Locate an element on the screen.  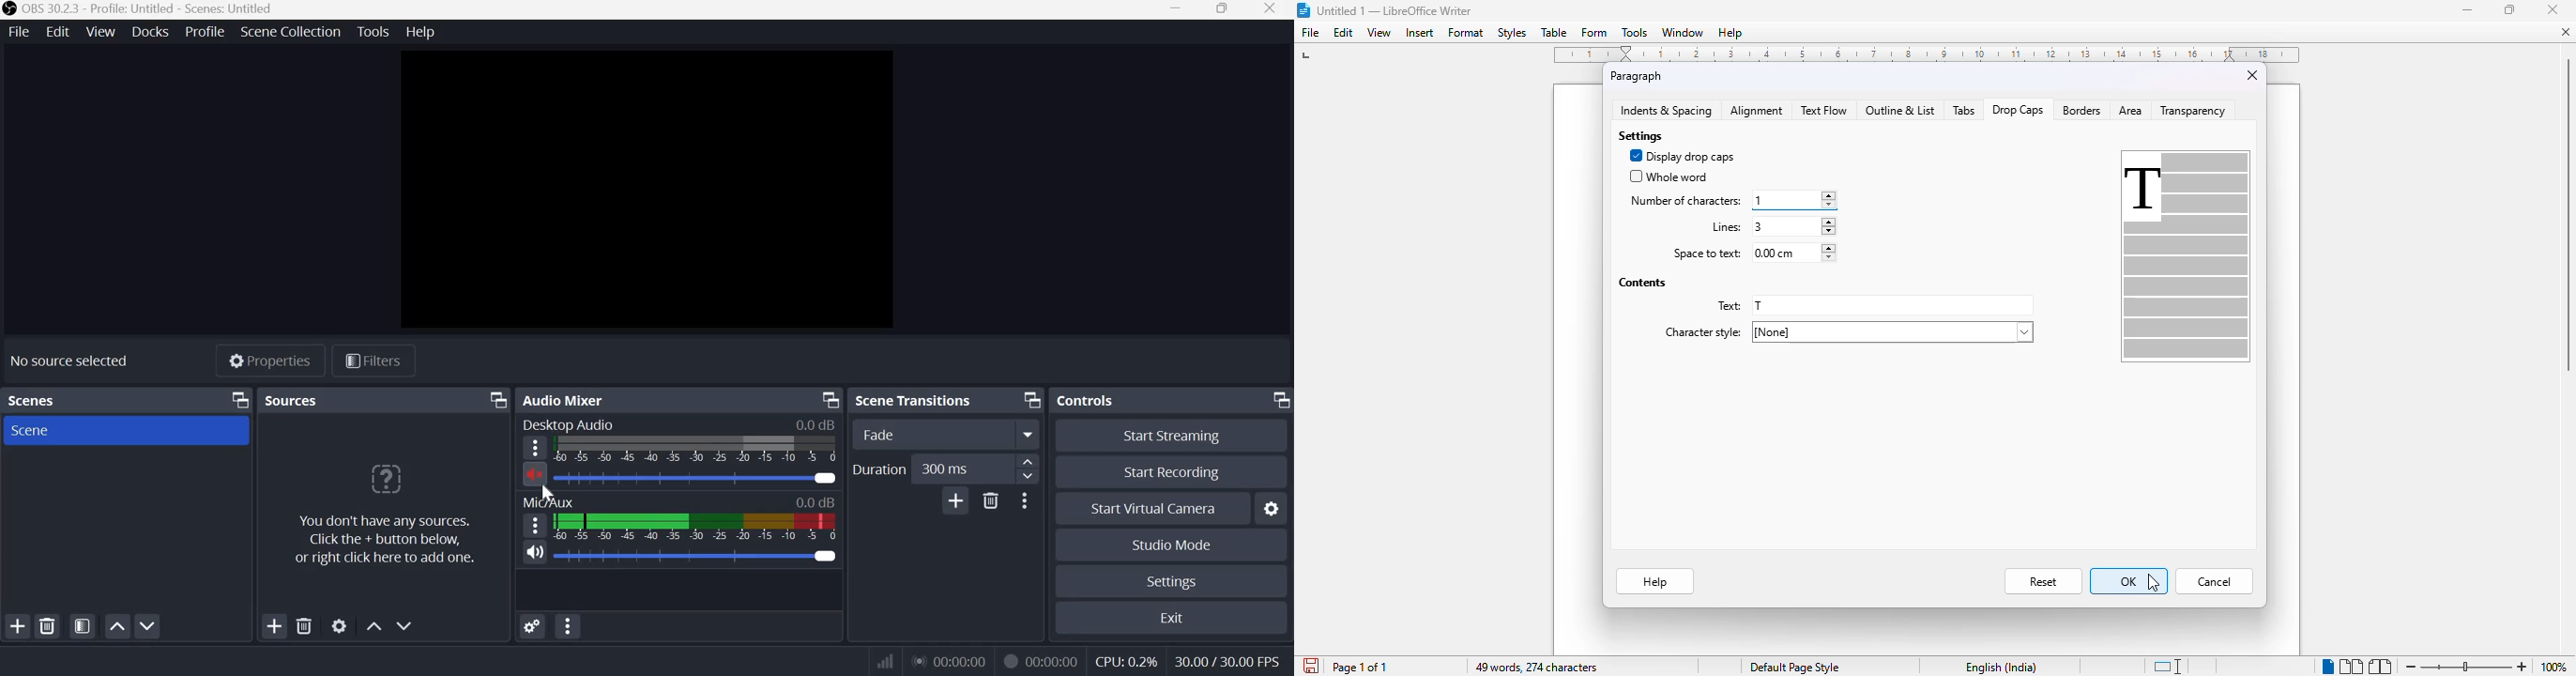
Maximize is located at coordinates (1225, 9).